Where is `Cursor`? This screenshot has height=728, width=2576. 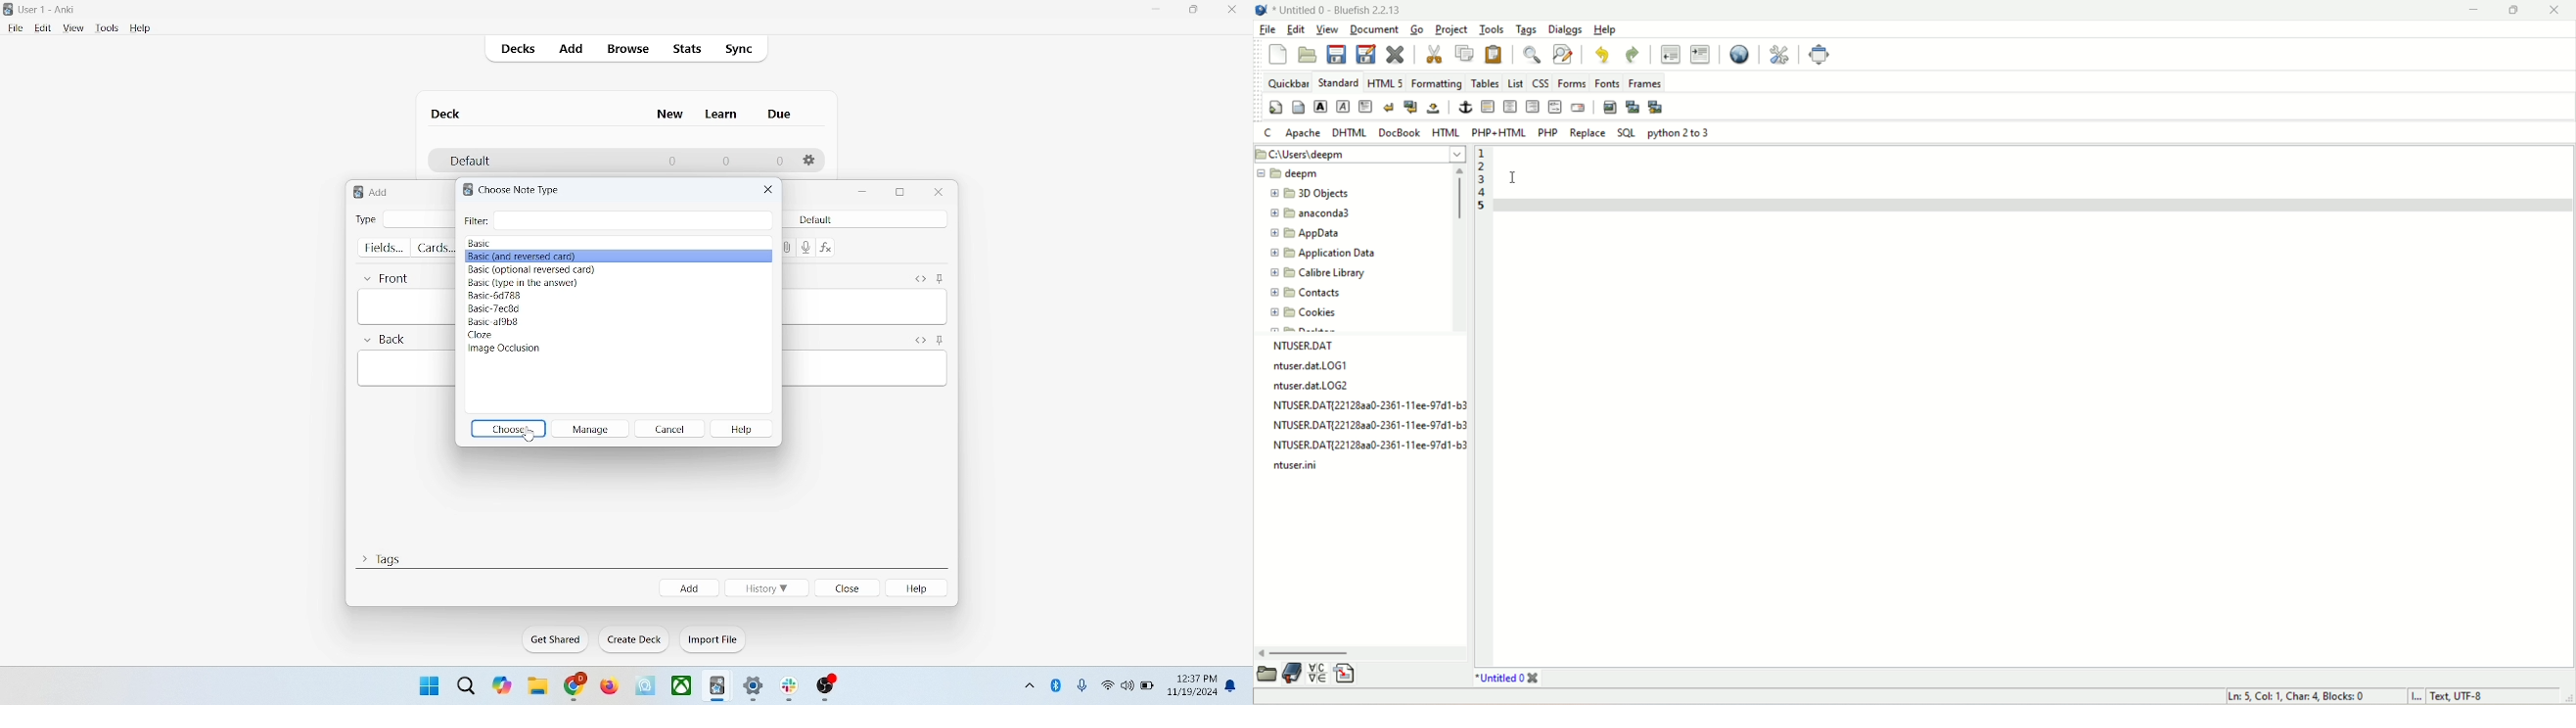 Cursor is located at coordinates (1513, 177).